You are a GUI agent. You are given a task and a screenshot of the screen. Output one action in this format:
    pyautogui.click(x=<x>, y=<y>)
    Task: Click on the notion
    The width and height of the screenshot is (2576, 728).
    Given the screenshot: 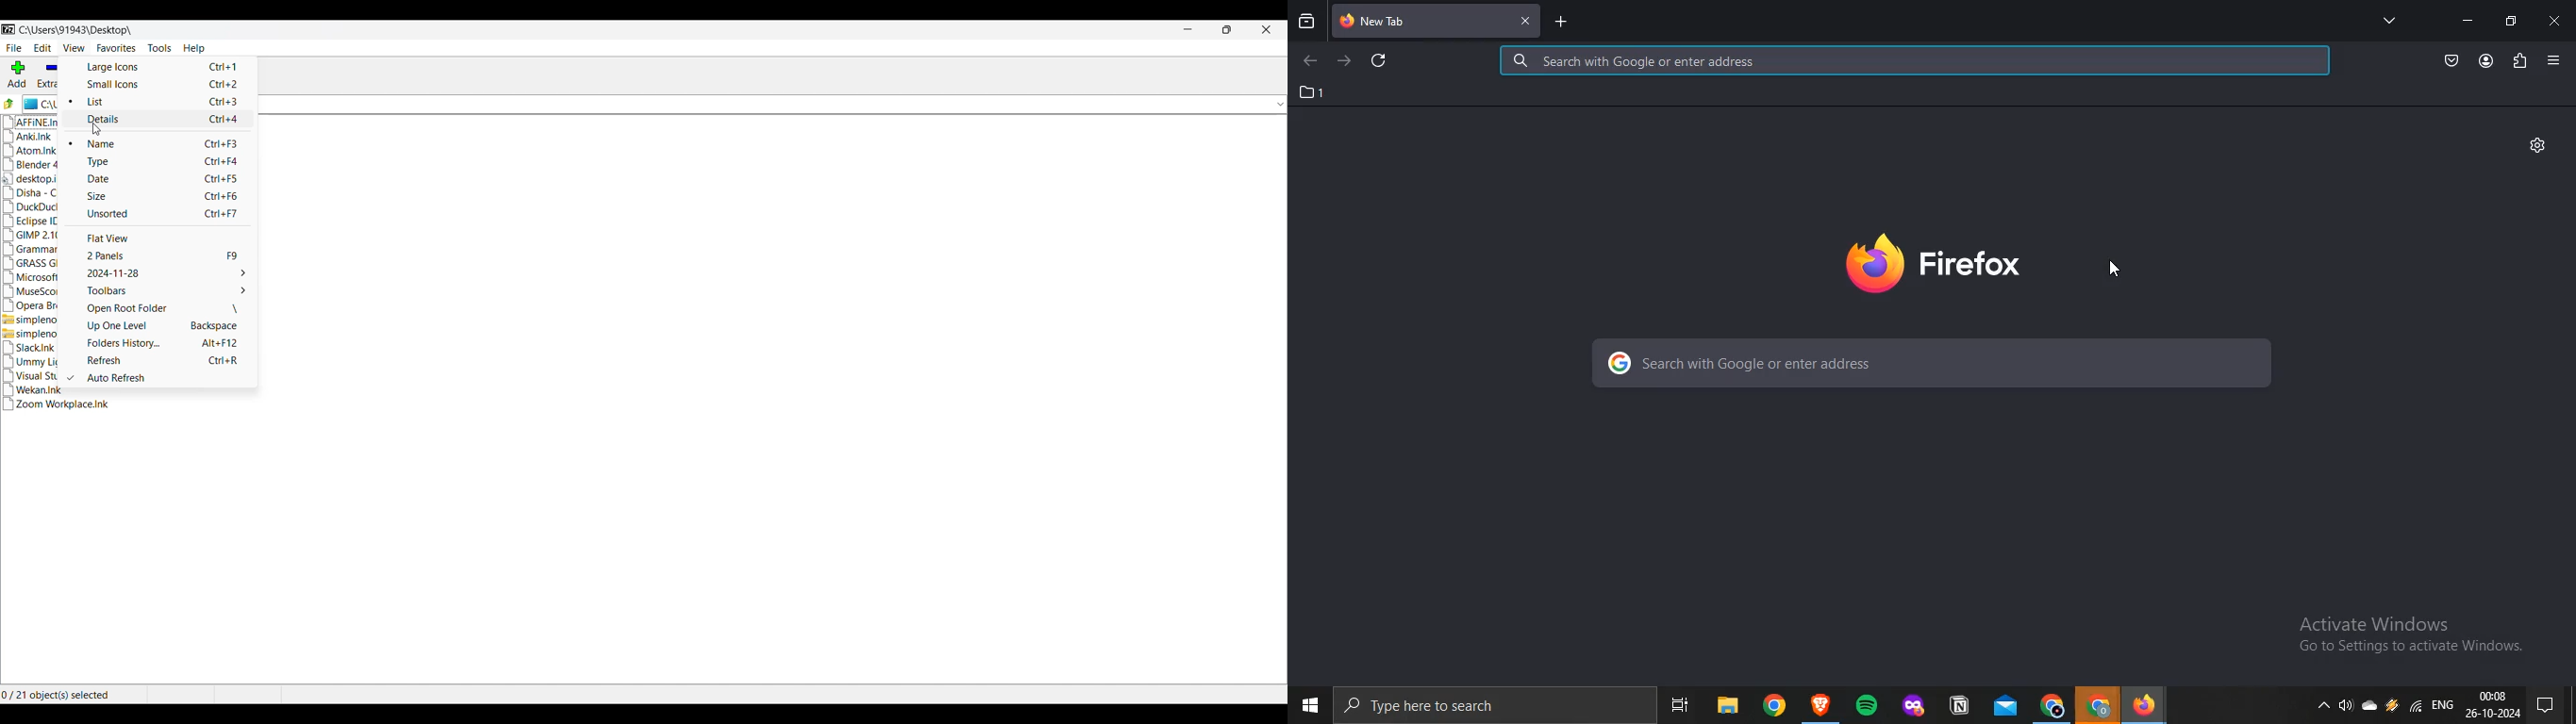 What is the action you would take?
    pyautogui.click(x=1956, y=702)
    